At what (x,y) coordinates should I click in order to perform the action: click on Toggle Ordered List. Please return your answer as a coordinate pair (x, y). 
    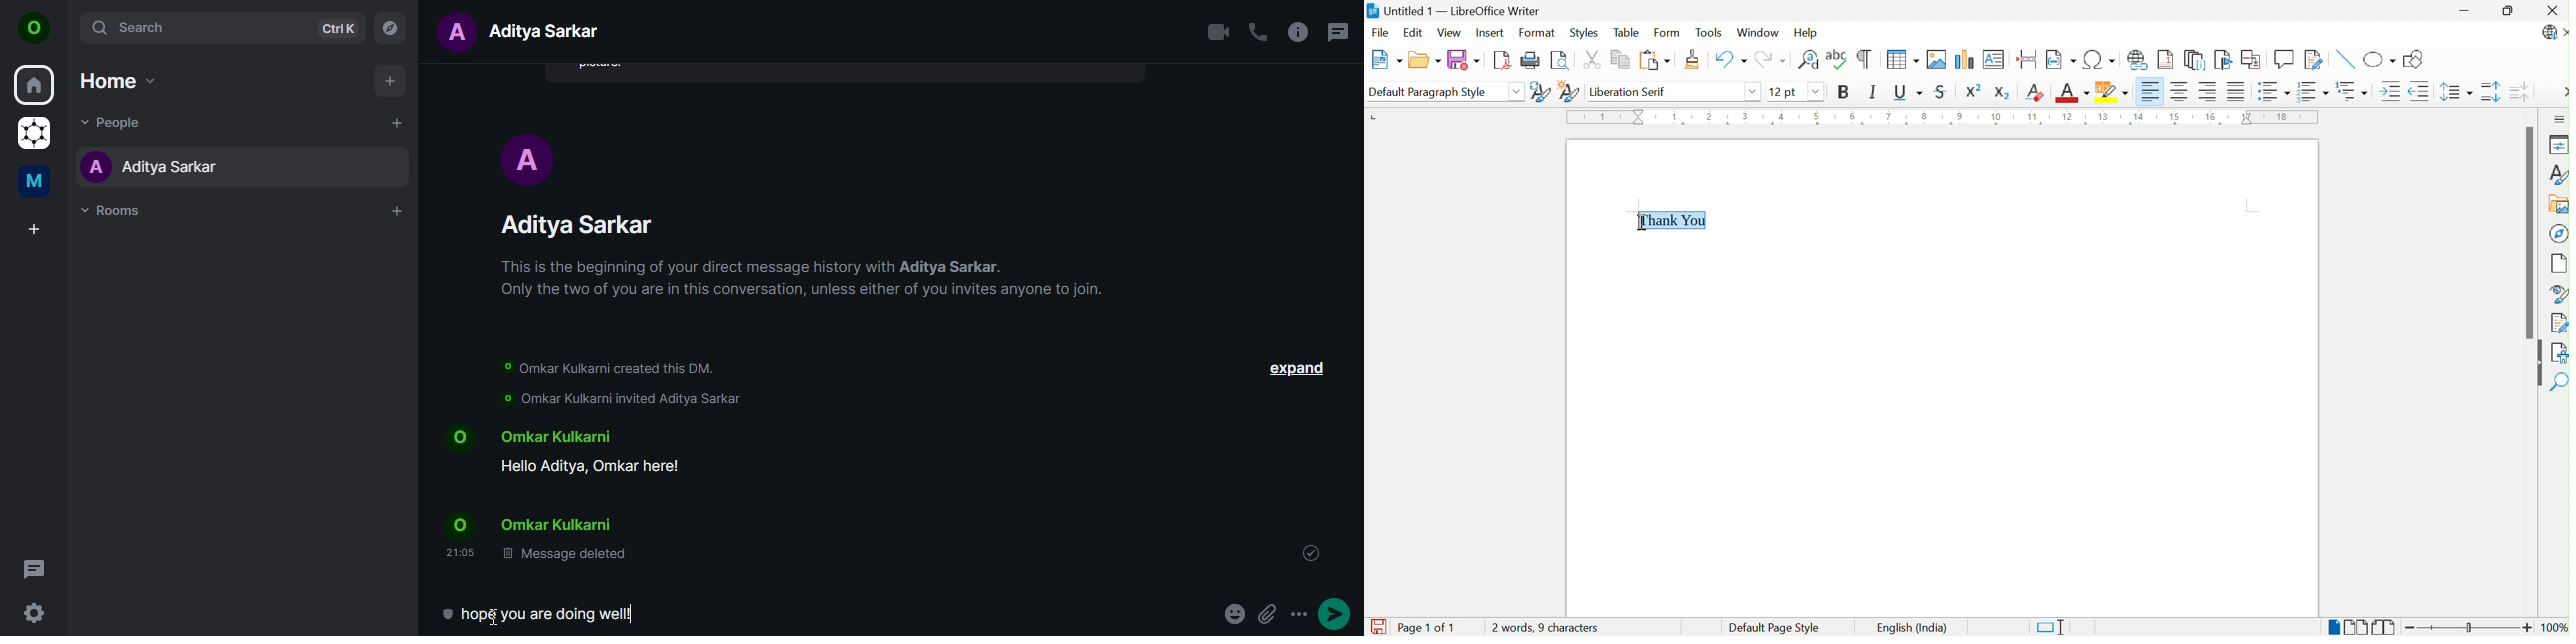
    Looking at the image, I should click on (2312, 91).